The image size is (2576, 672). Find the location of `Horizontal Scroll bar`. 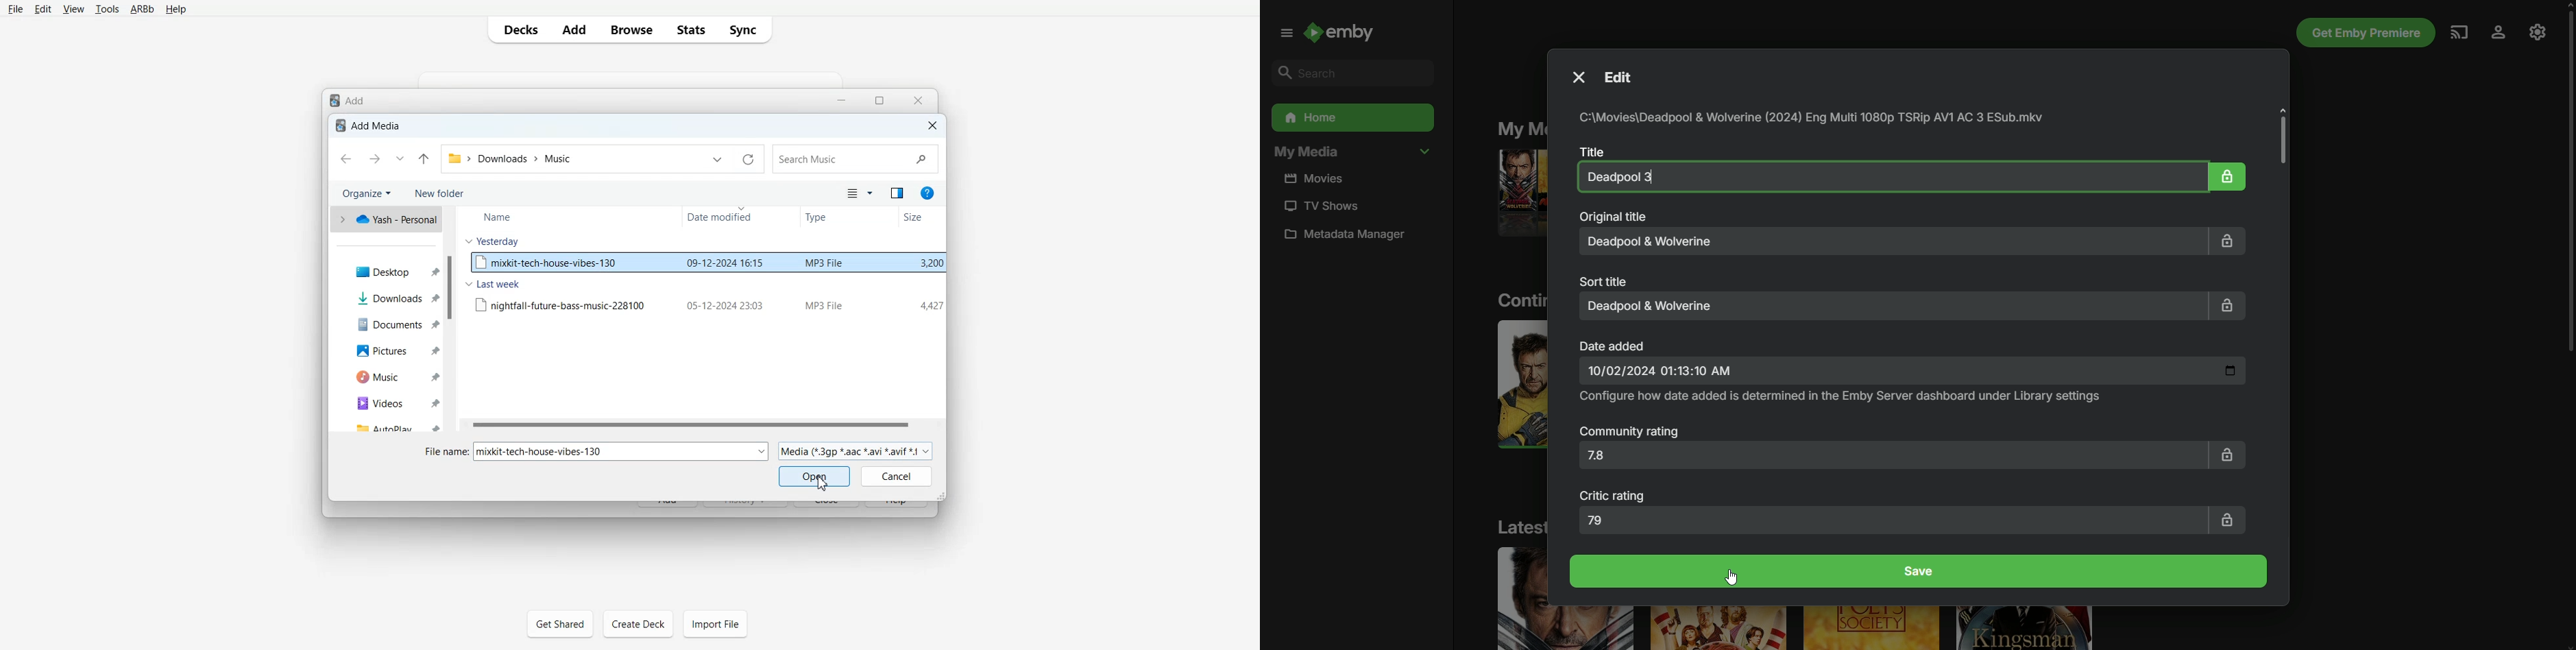

Horizontal Scroll bar is located at coordinates (701, 425).